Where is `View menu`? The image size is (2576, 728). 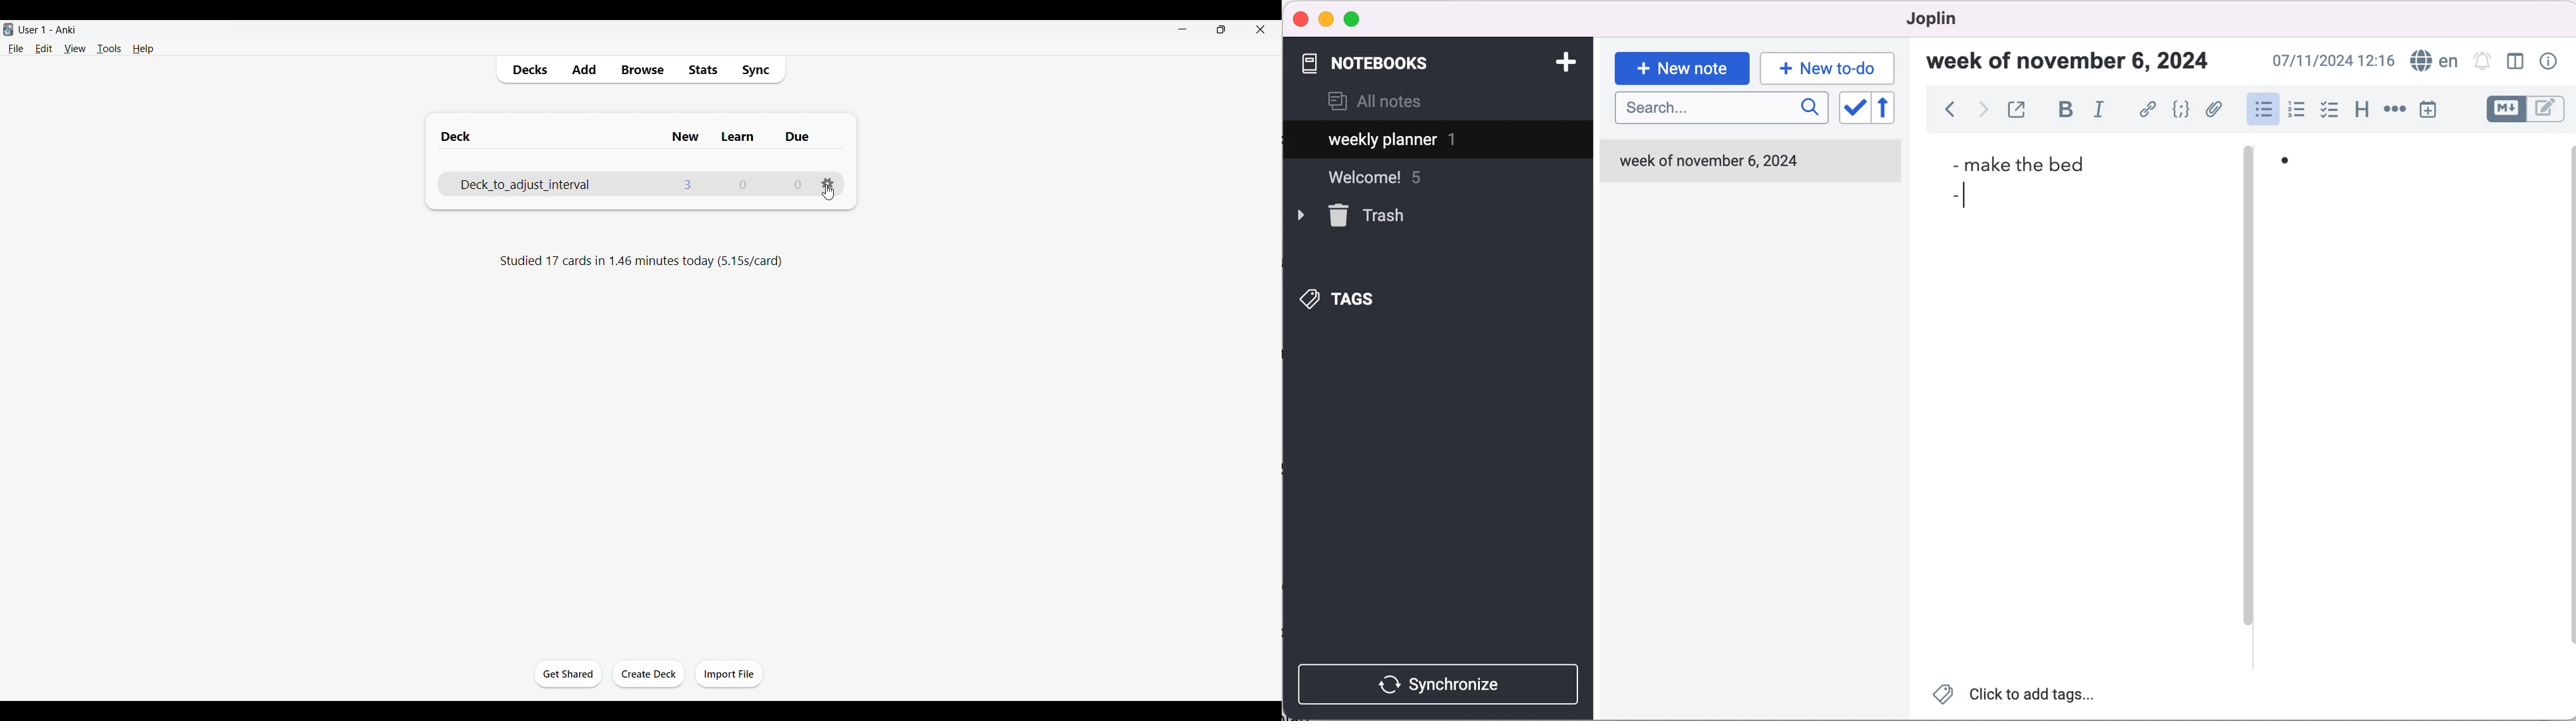 View menu is located at coordinates (75, 49).